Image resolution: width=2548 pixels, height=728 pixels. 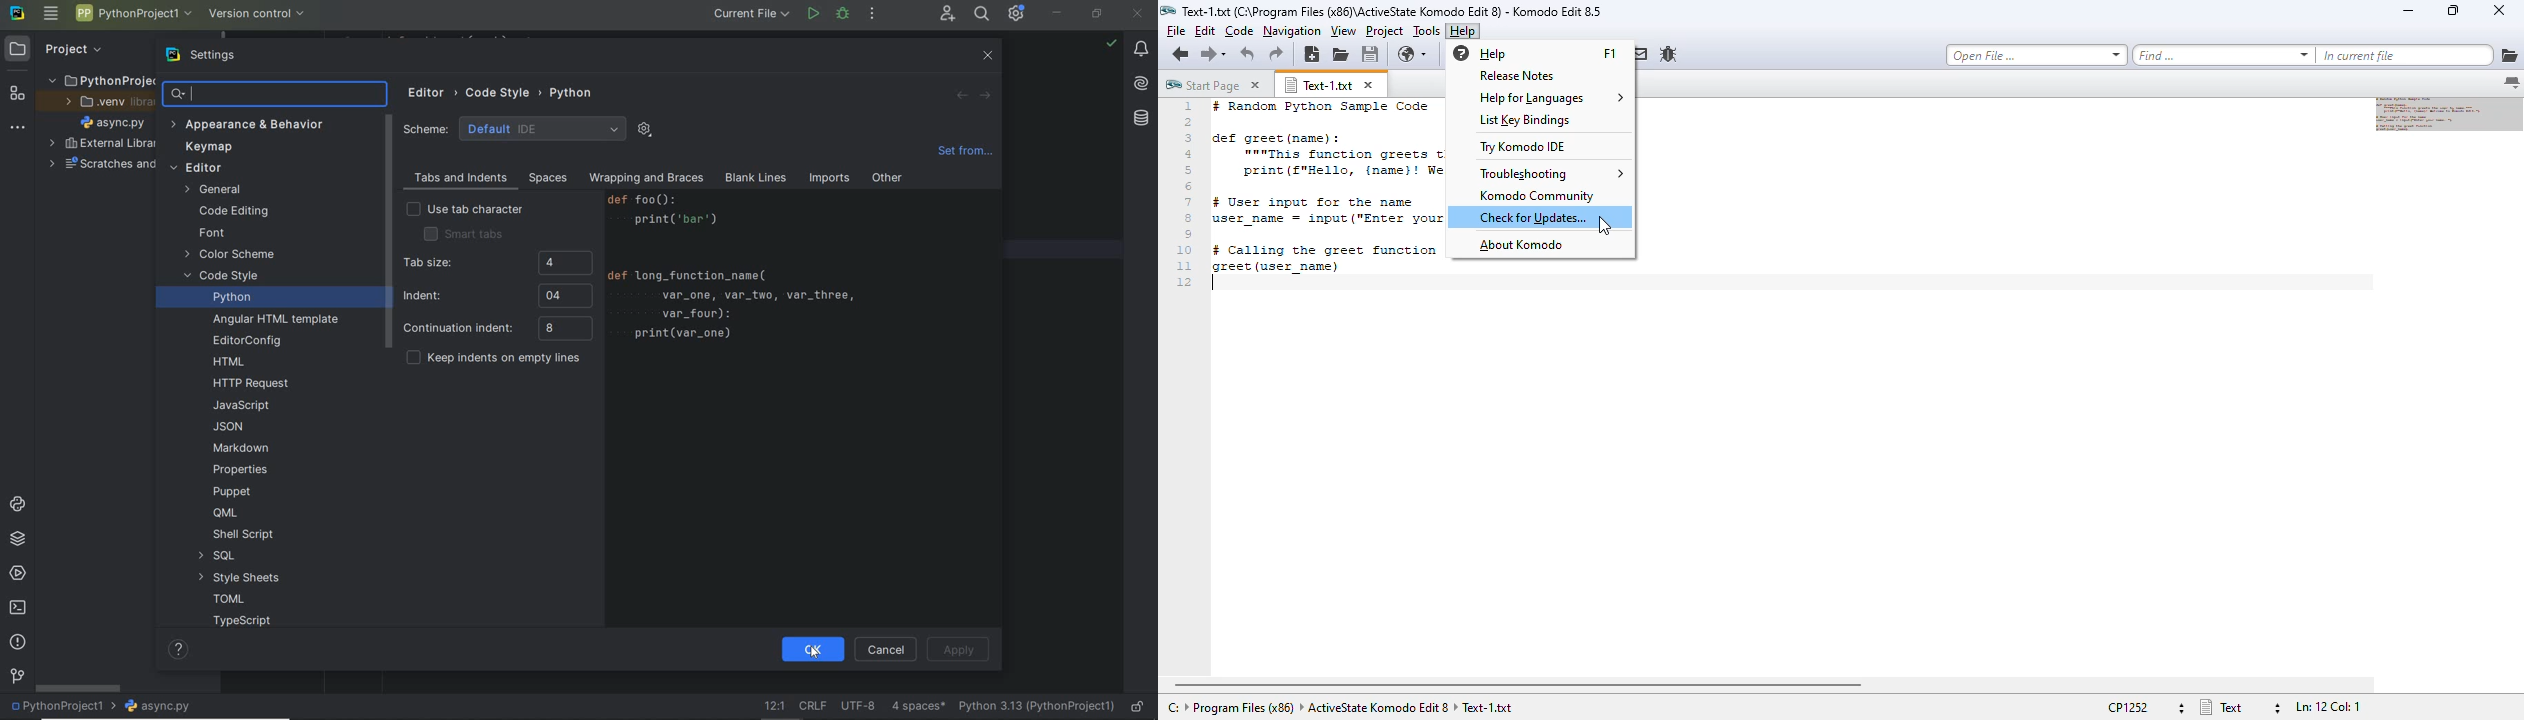 I want to click on other, so click(x=888, y=181).